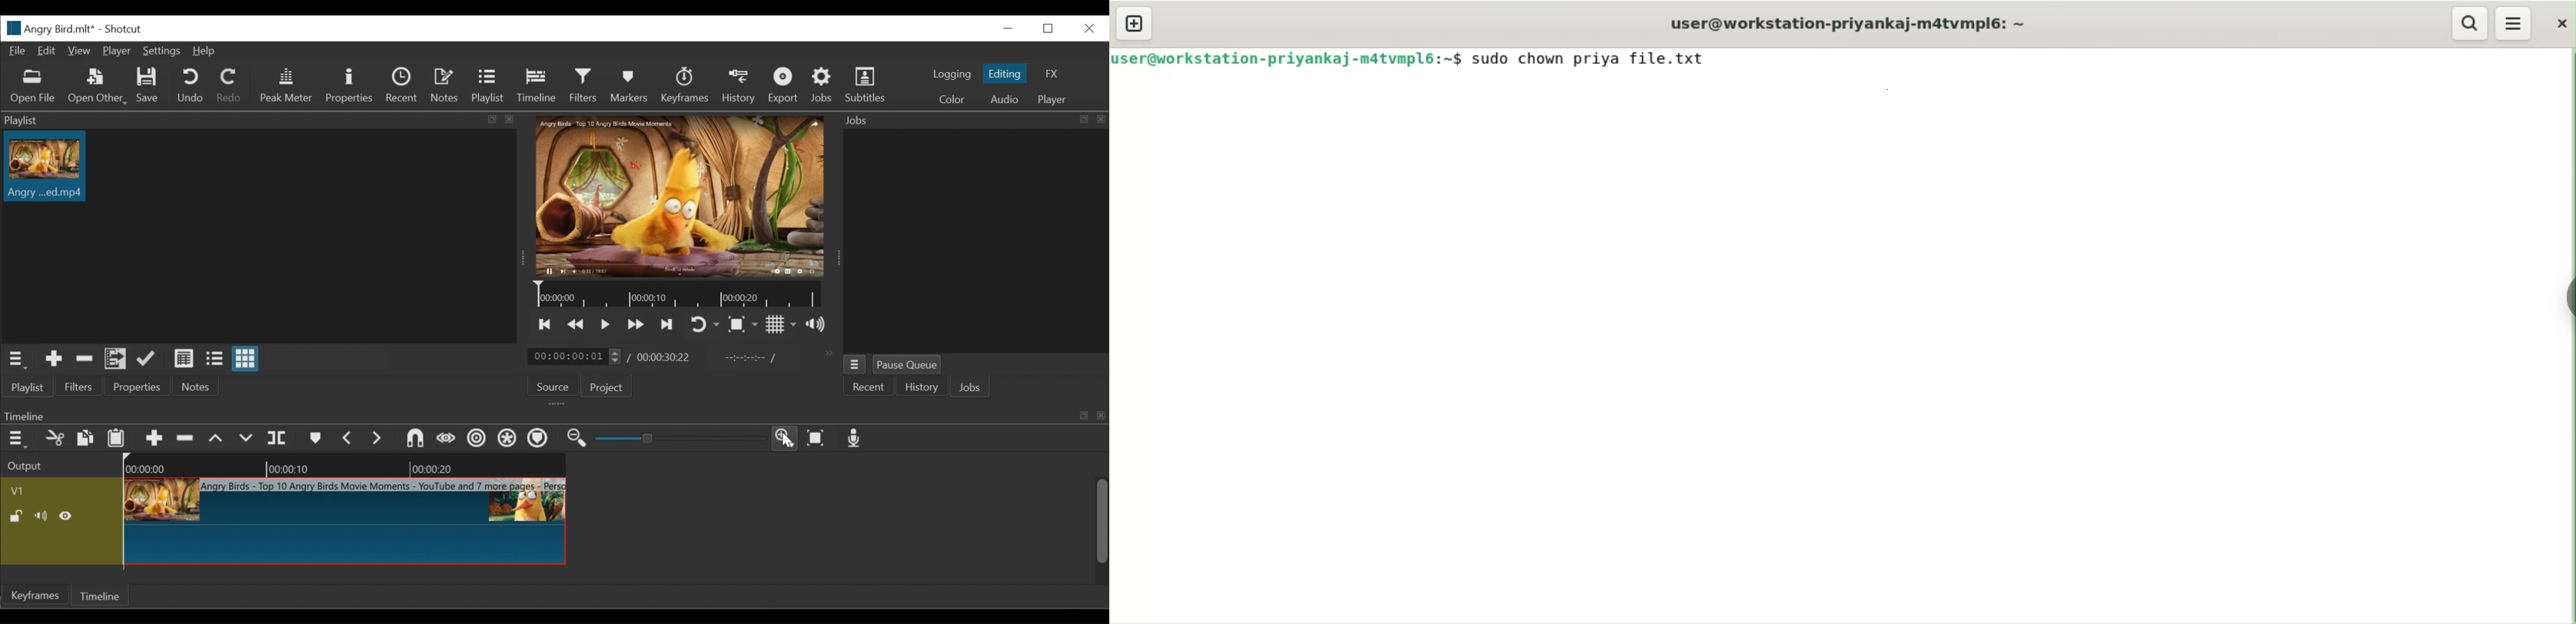  I want to click on File, so click(18, 51).